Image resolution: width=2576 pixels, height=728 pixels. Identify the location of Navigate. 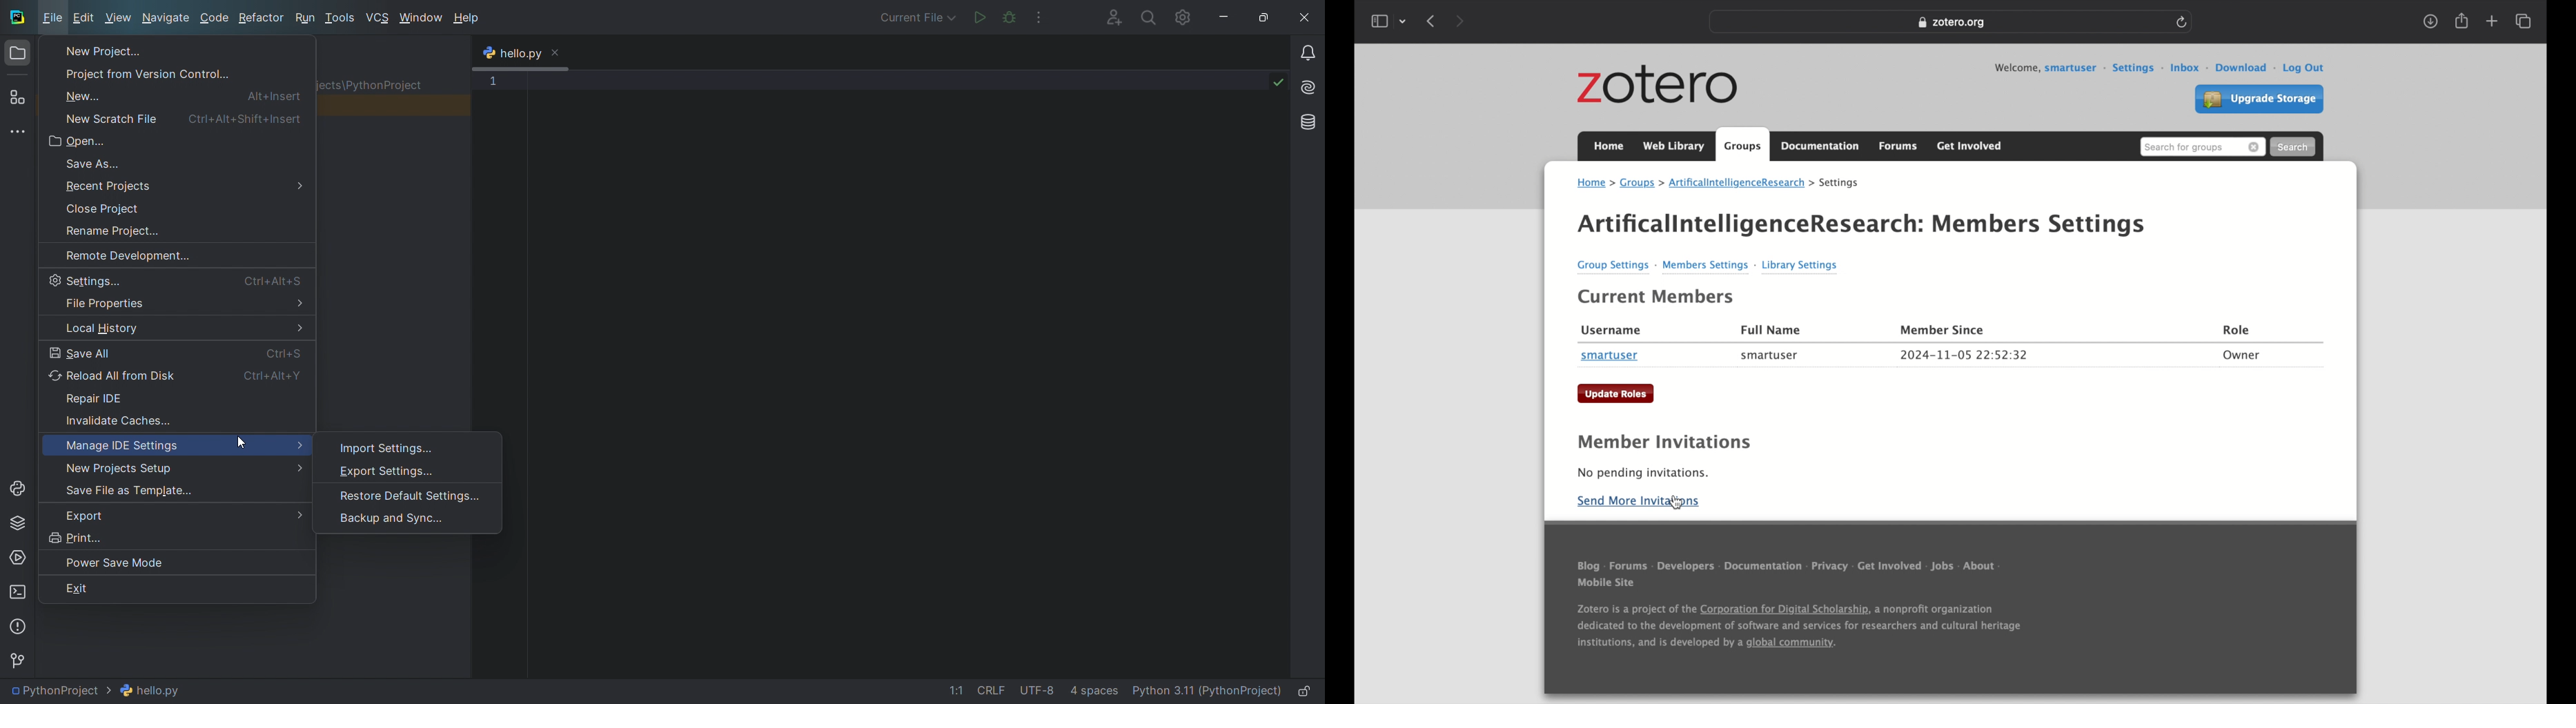
(166, 17).